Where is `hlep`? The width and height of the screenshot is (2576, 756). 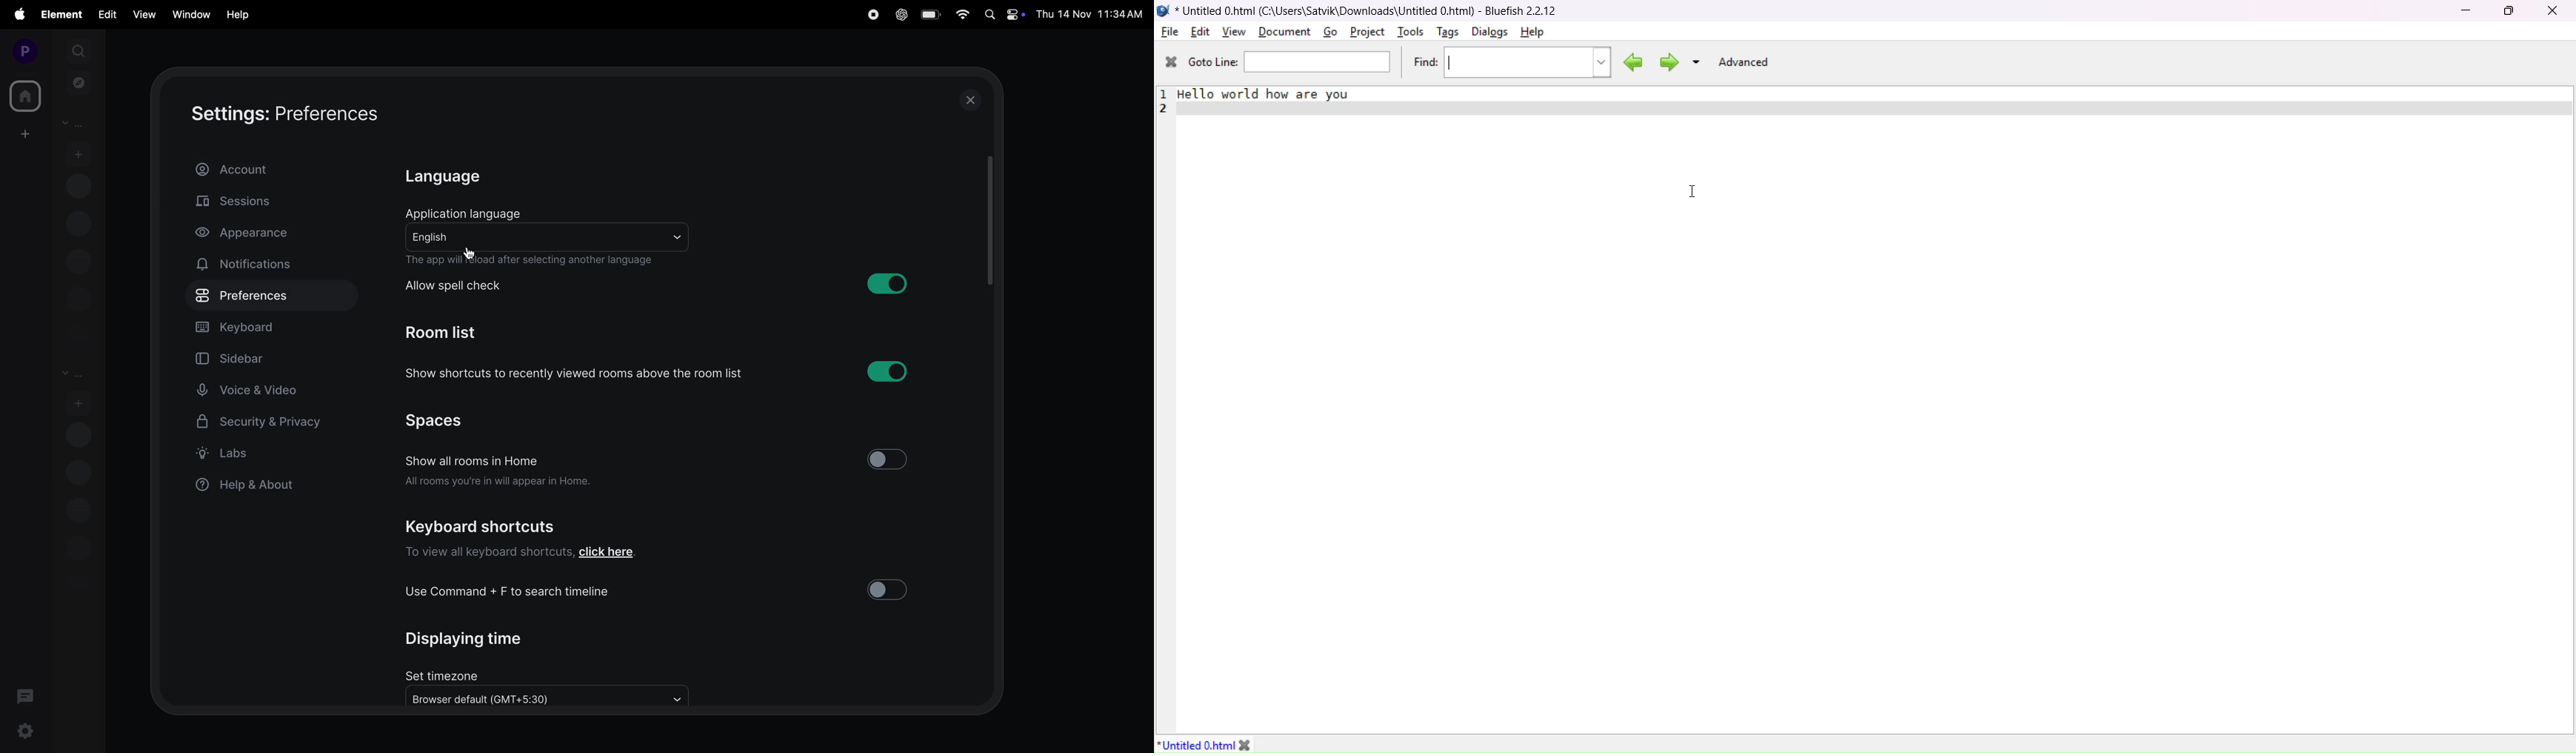 hlep is located at coordinates (238, 15).